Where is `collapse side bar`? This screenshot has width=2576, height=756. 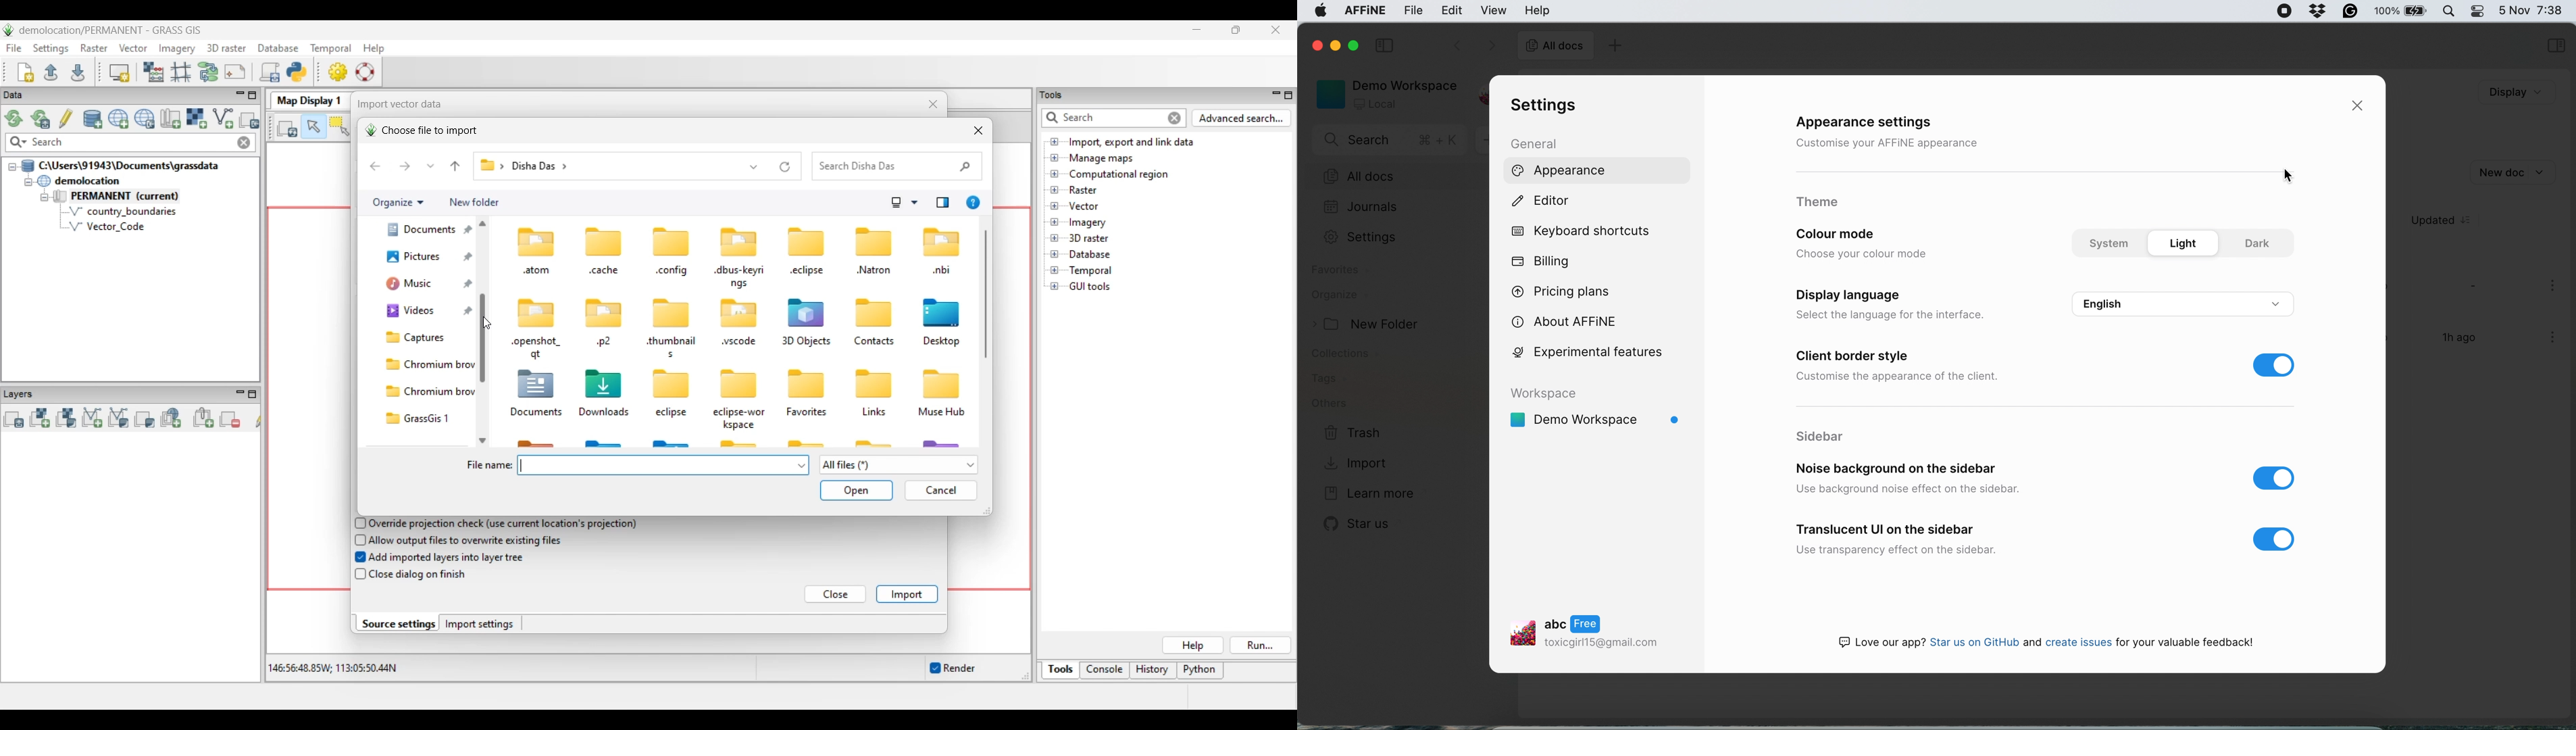 collapse side bar is located at coordinates (1384, 46).